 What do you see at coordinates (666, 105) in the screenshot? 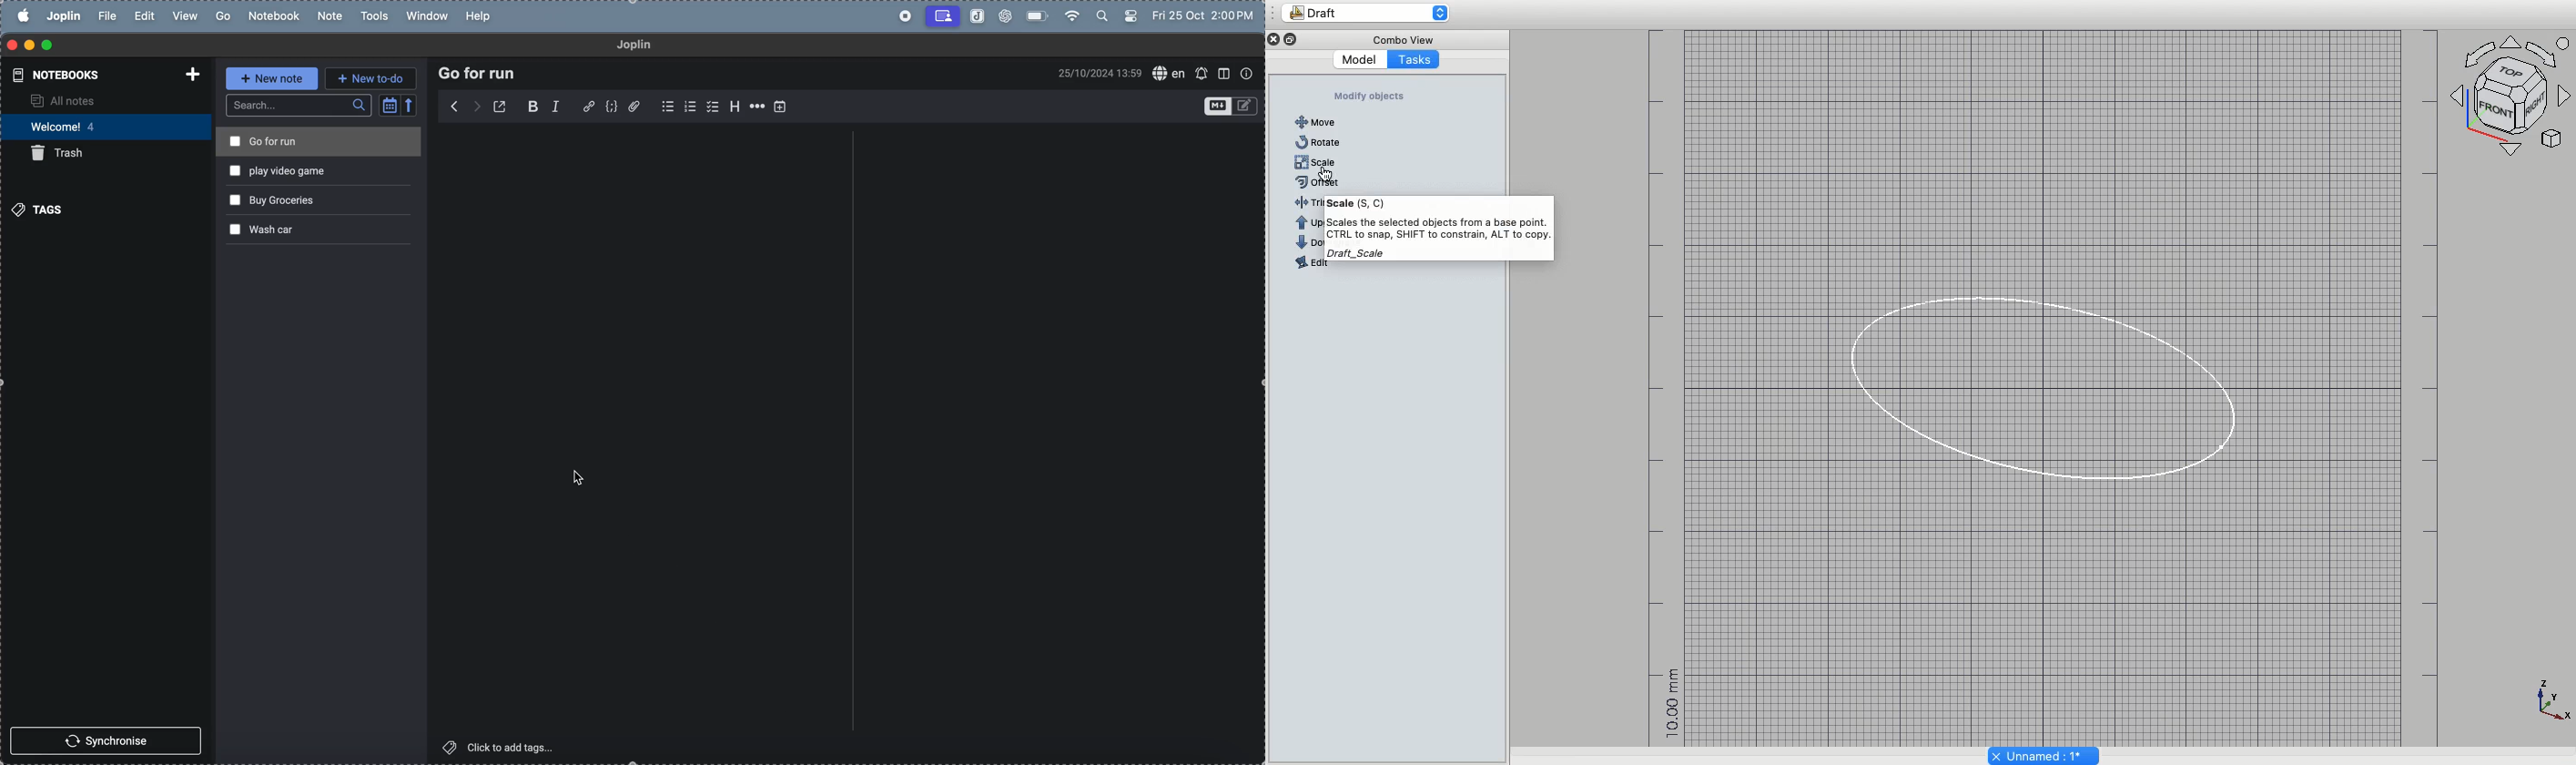
I see `bullet list` at bounding box center [666, 105].